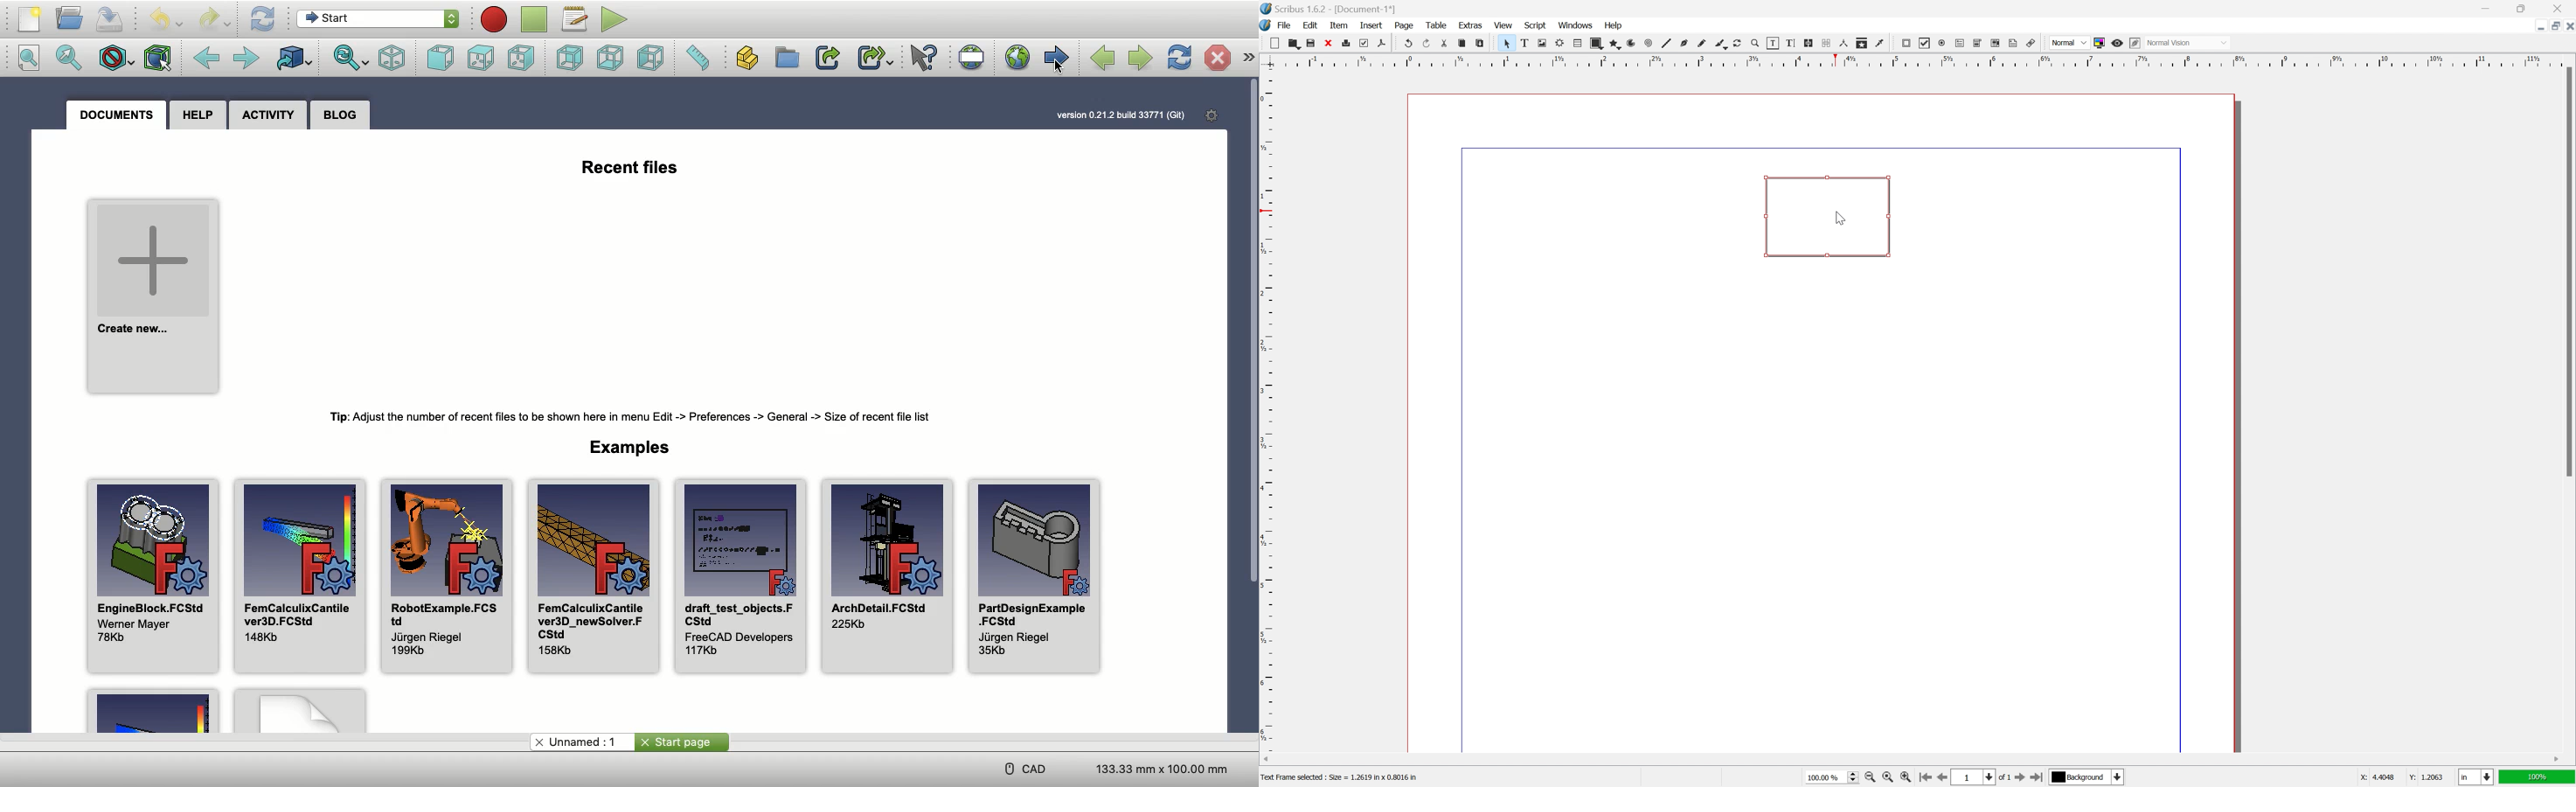  I want to click on eye dropper, so click(1882, 43).